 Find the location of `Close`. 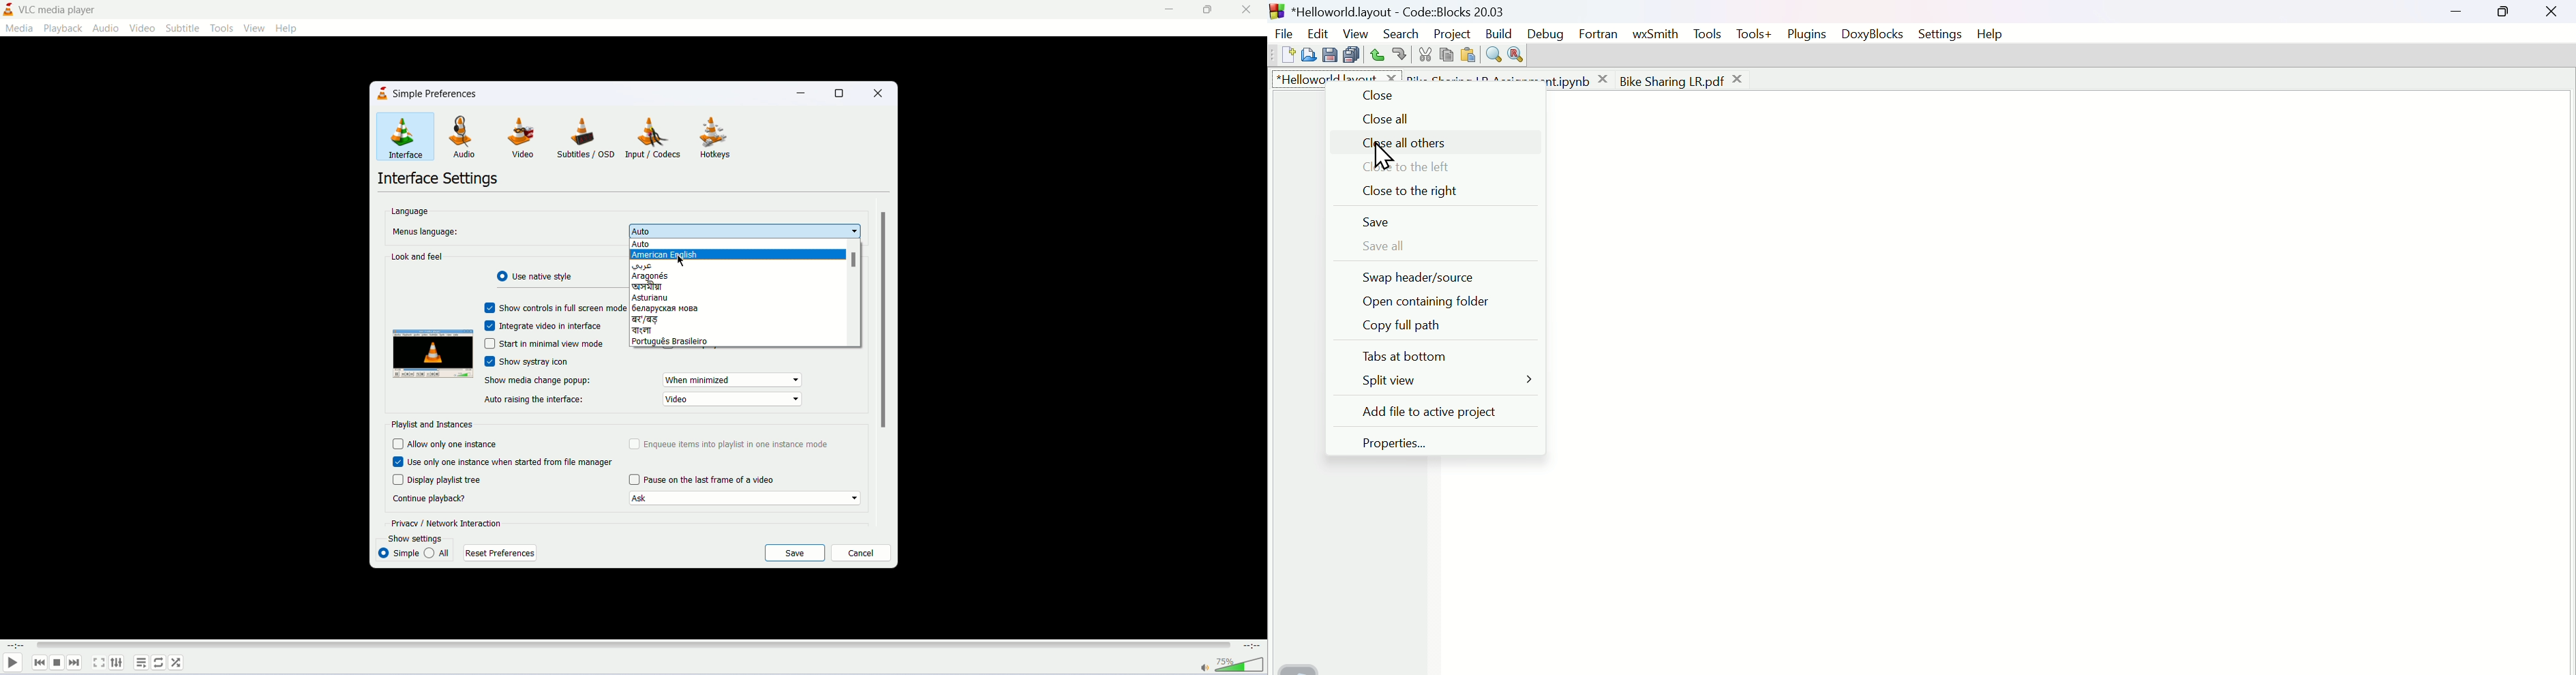

Close is located at coordinates (1377, 97).